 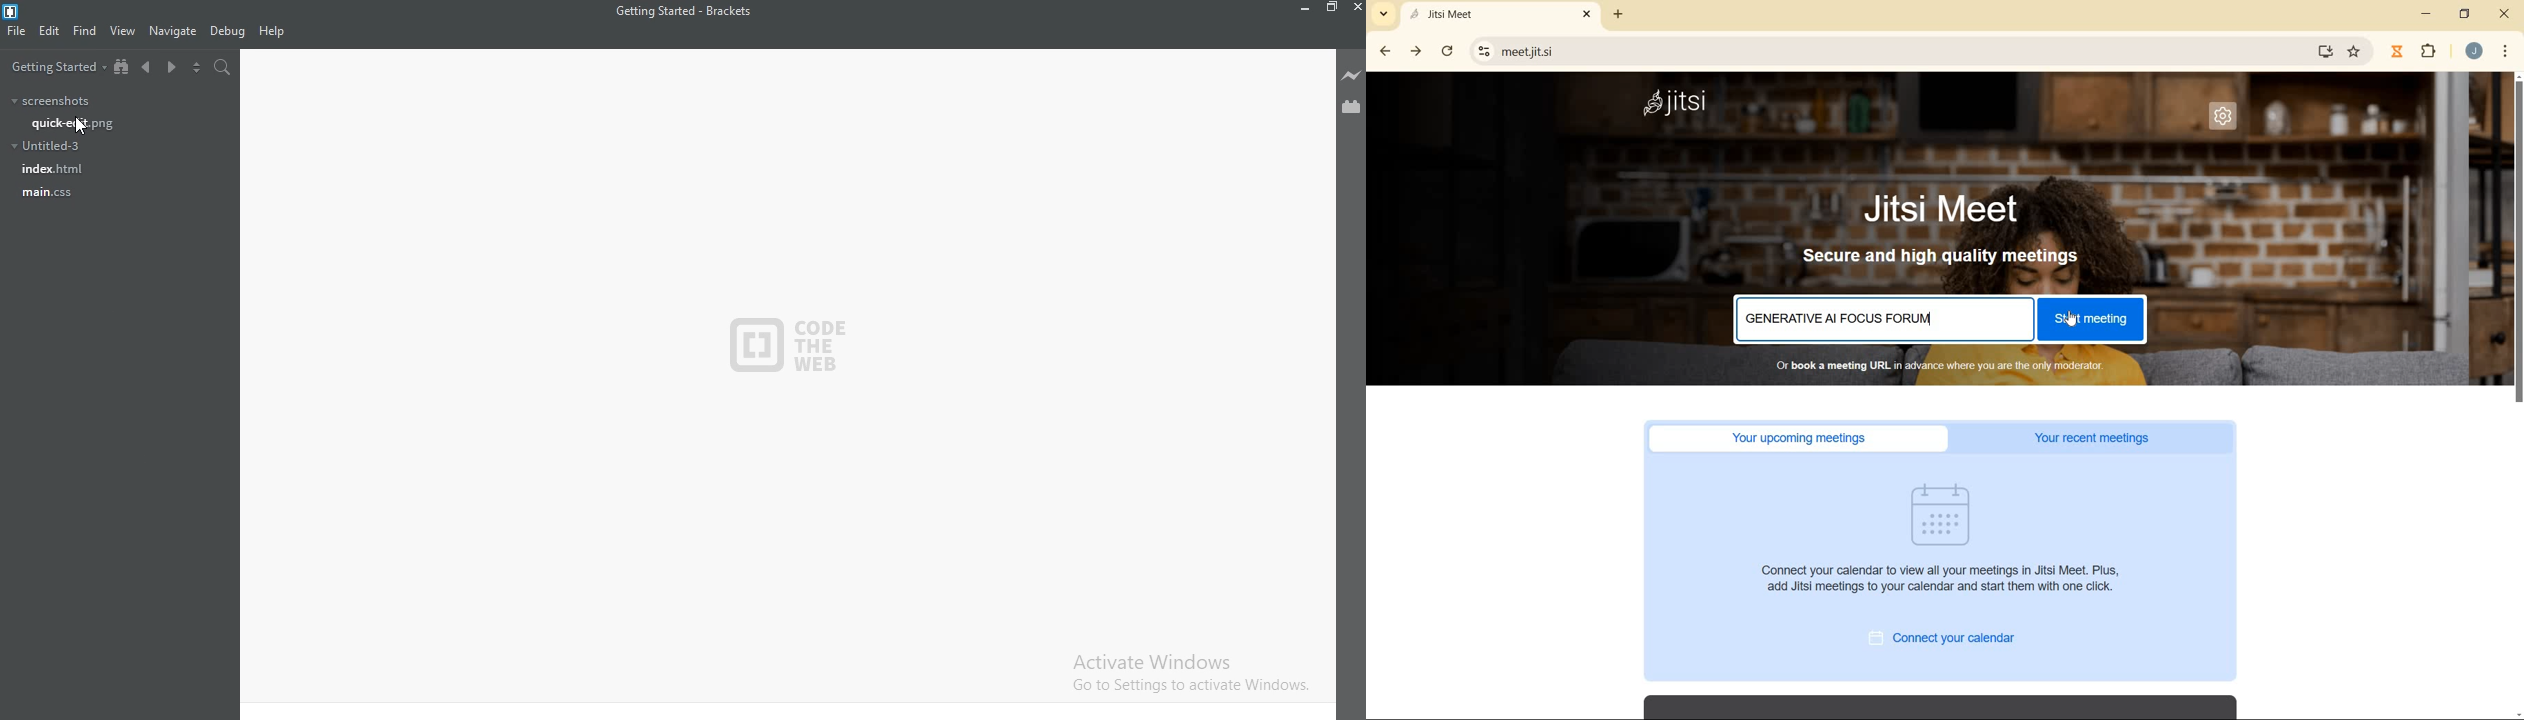 What do you see at coordinates (1331, 8) in the screenshot?
I see `restore` at bounding box center [1331, 8].